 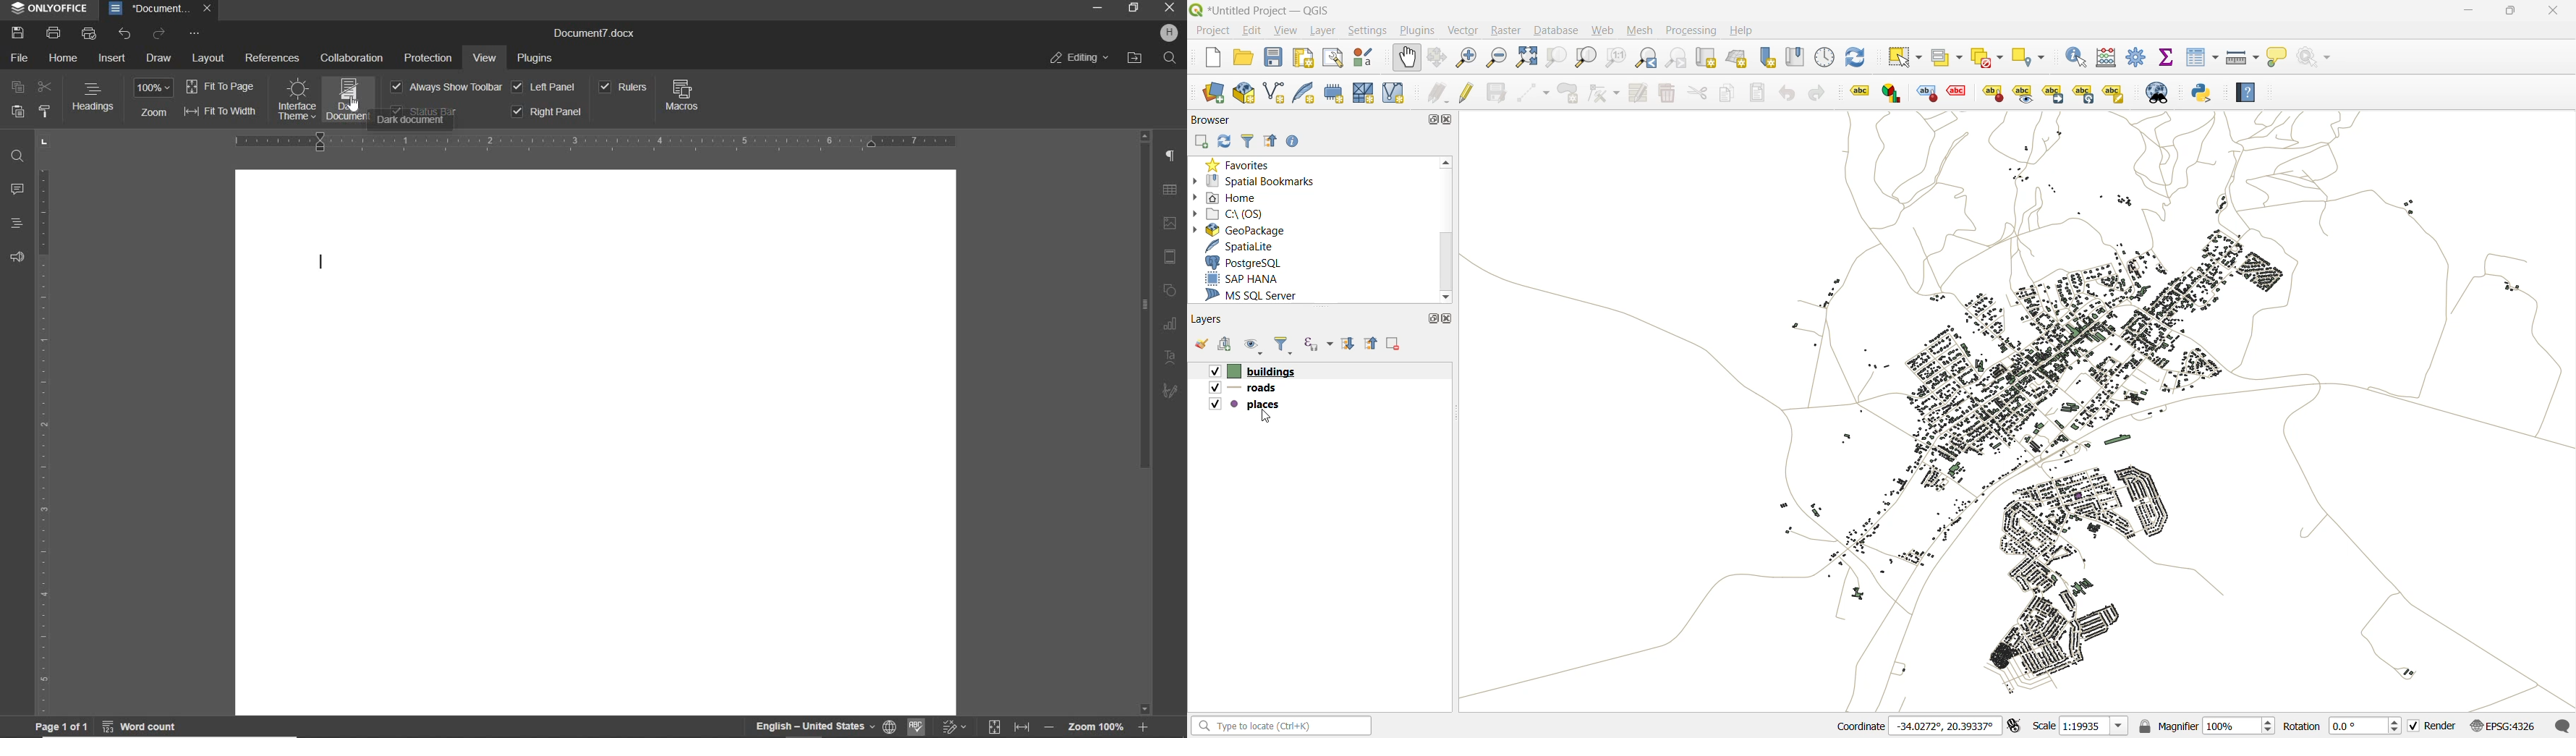 I want to click on vector, so click(x=1467, y=30).